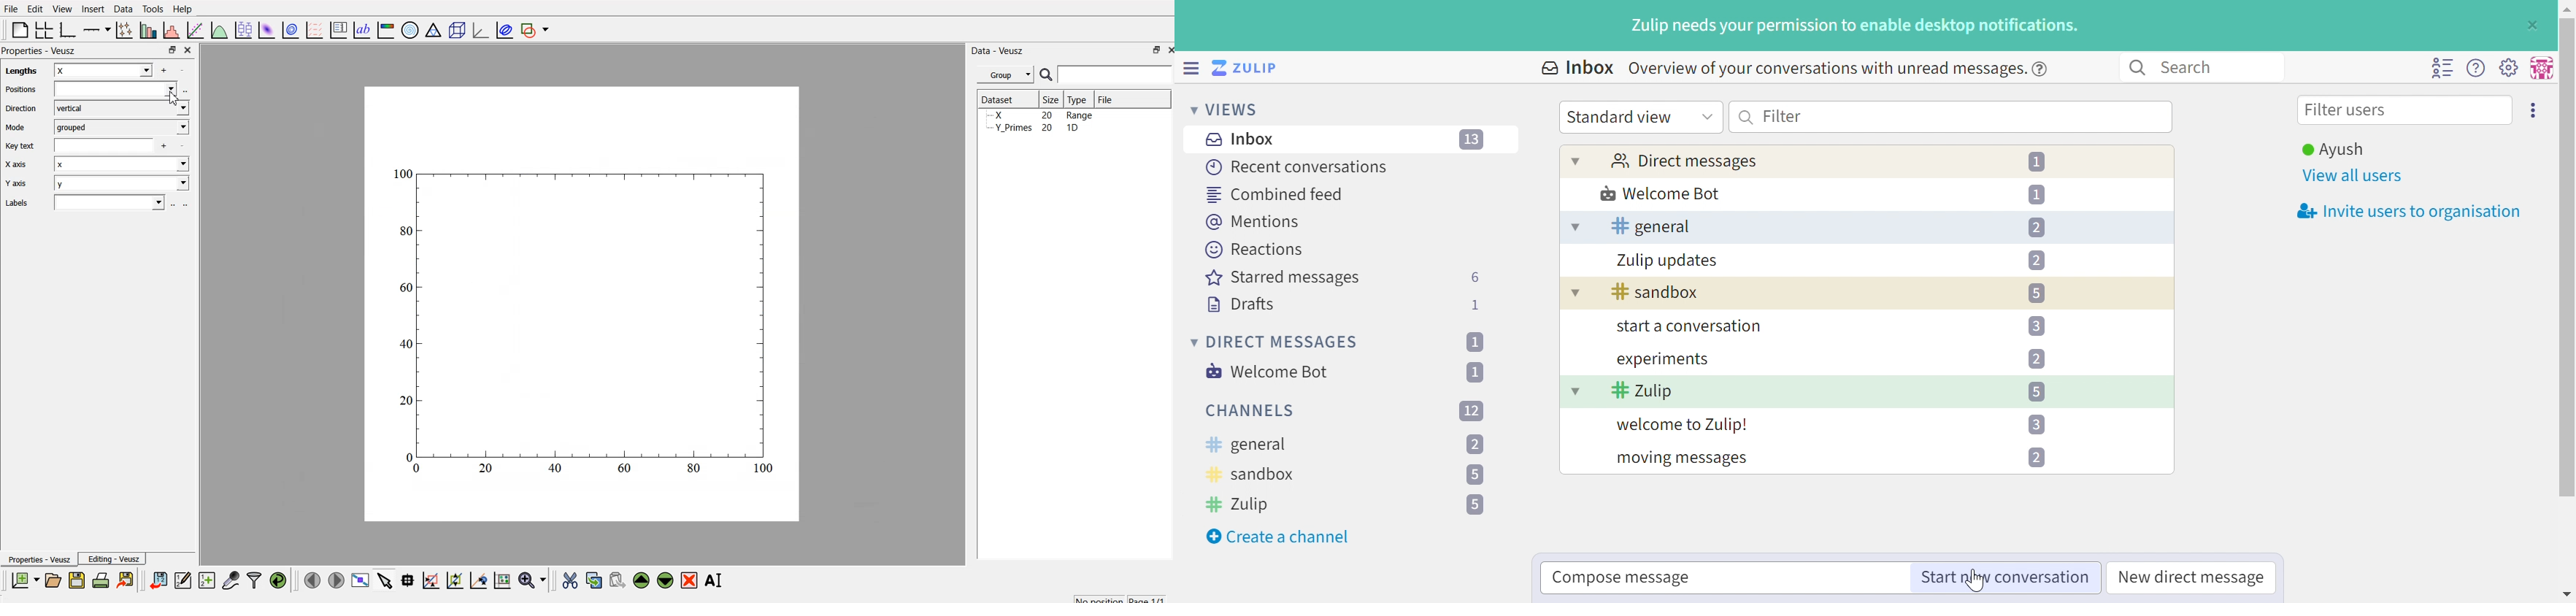  I want to click on 2, so click(2036, 228).